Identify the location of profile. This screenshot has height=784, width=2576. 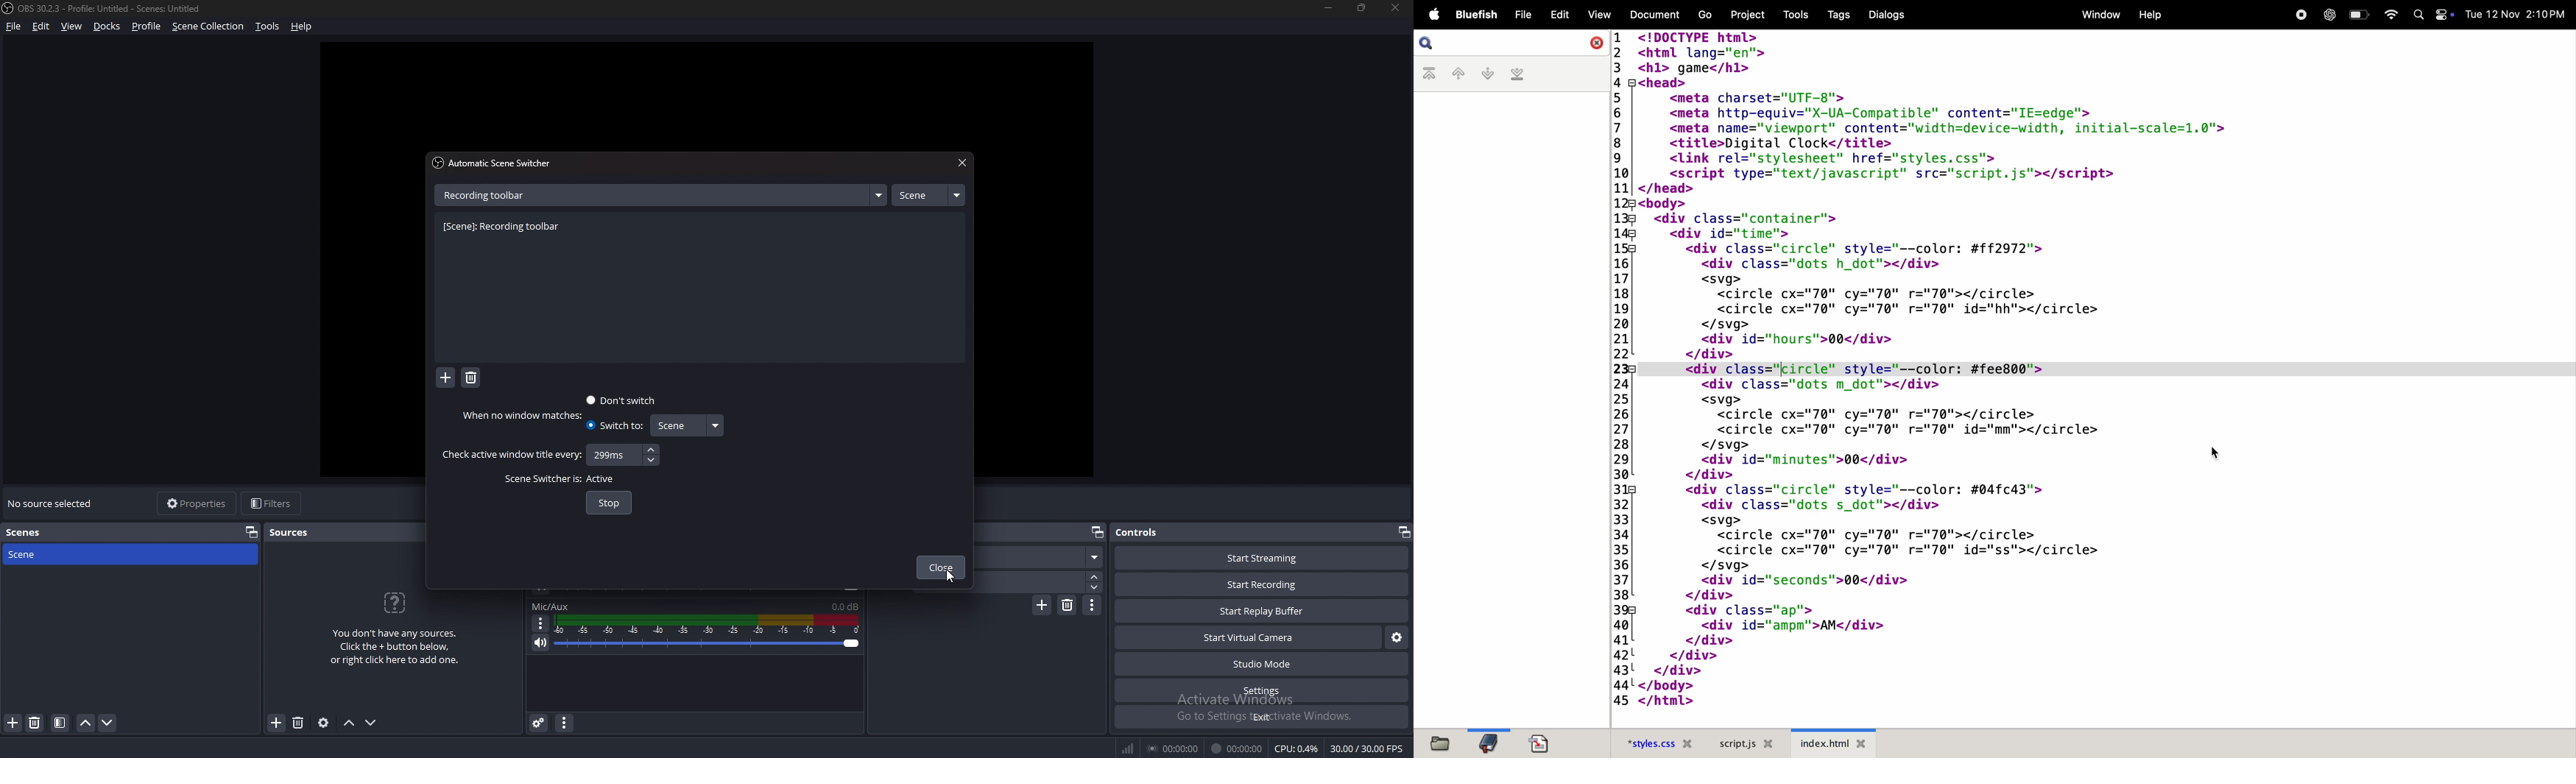
(147, 26).